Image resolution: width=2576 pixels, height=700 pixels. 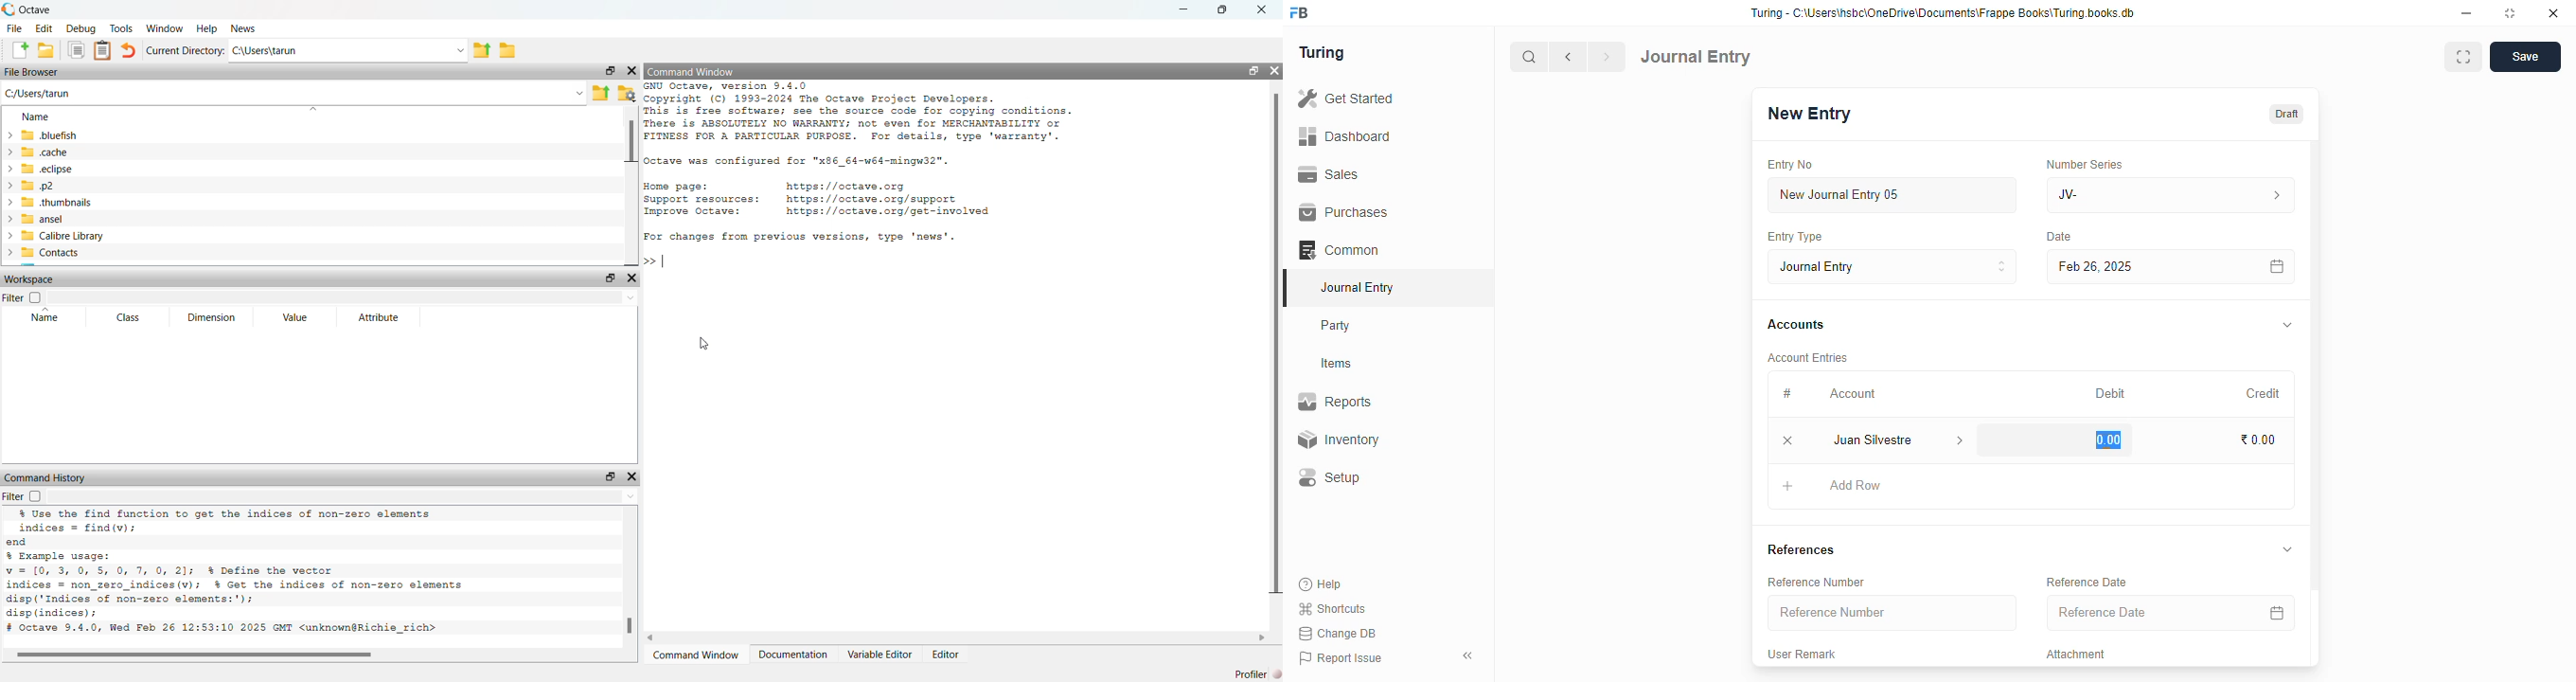 I want to click on new entry, so click(x=1808, y=114).